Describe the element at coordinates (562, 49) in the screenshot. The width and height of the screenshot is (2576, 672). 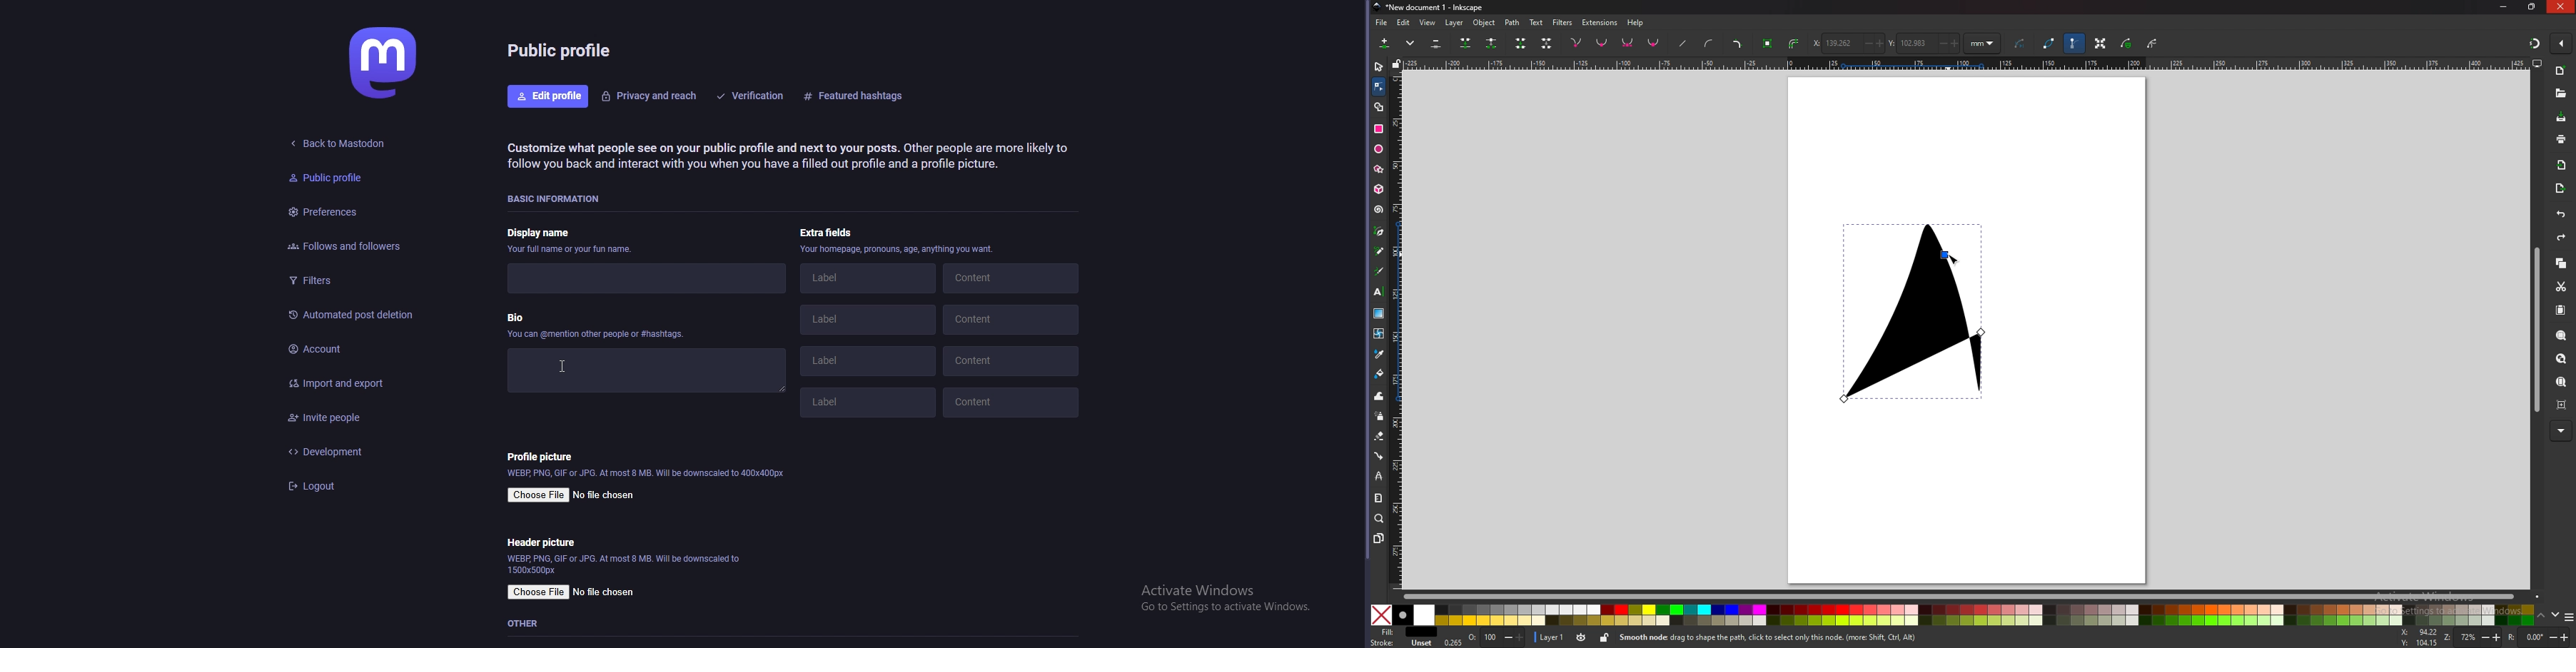
I see `public profile` at that location.